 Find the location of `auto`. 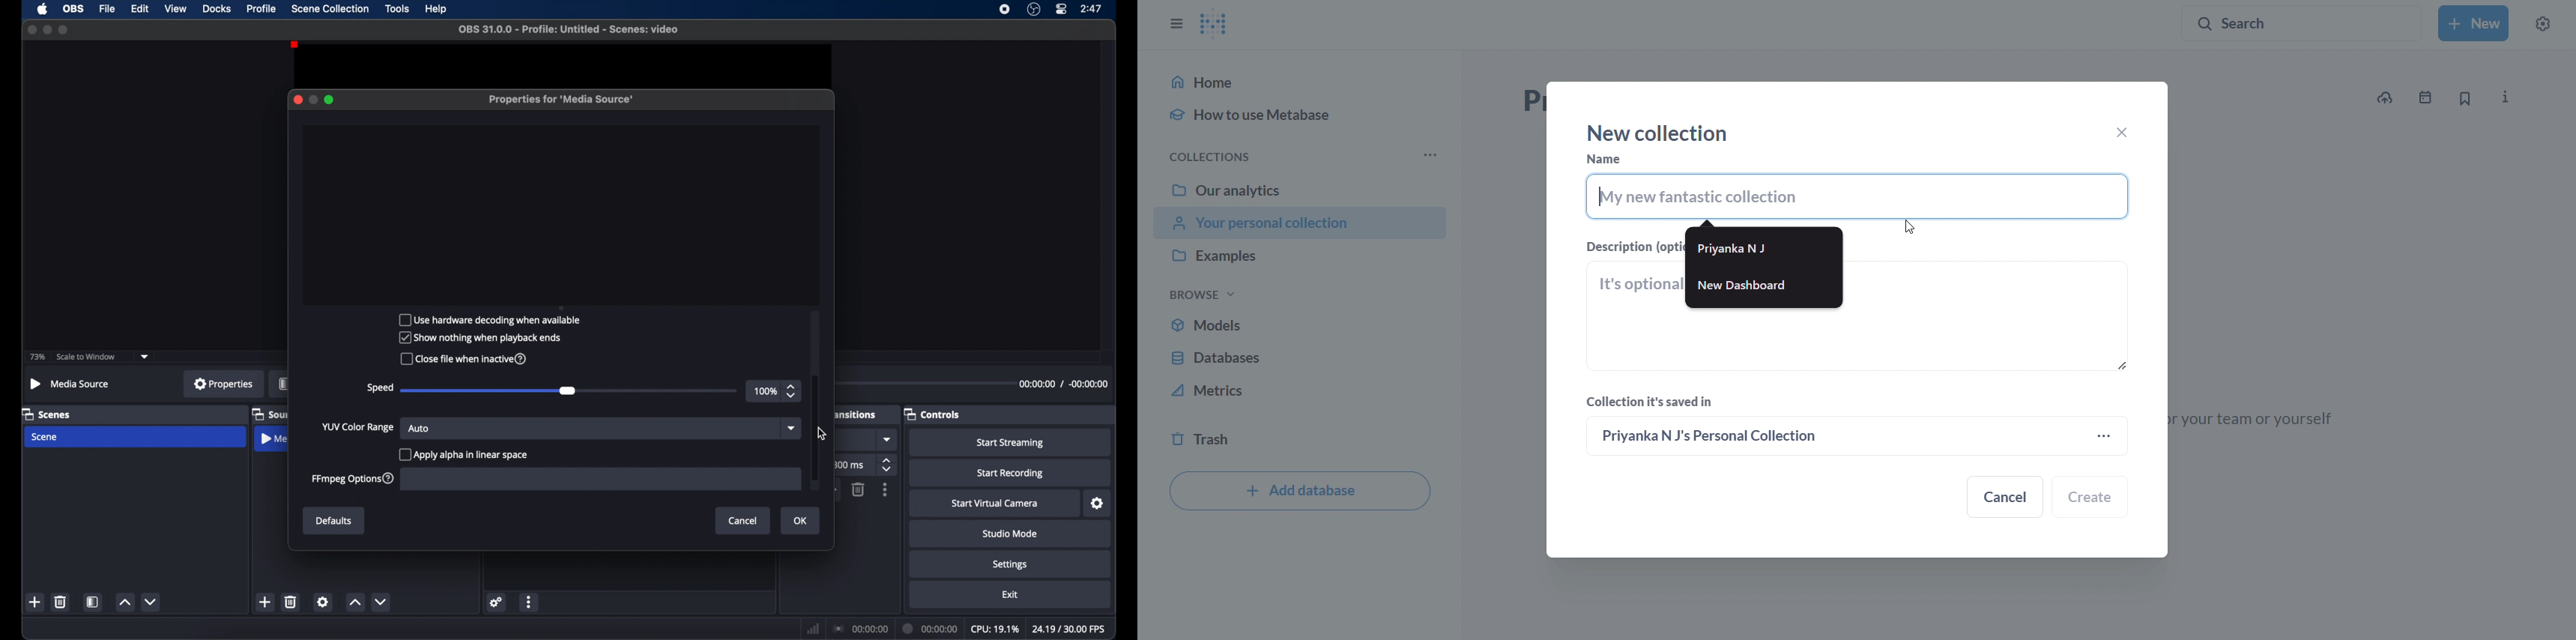

auto is located at coordinates (419, 428).